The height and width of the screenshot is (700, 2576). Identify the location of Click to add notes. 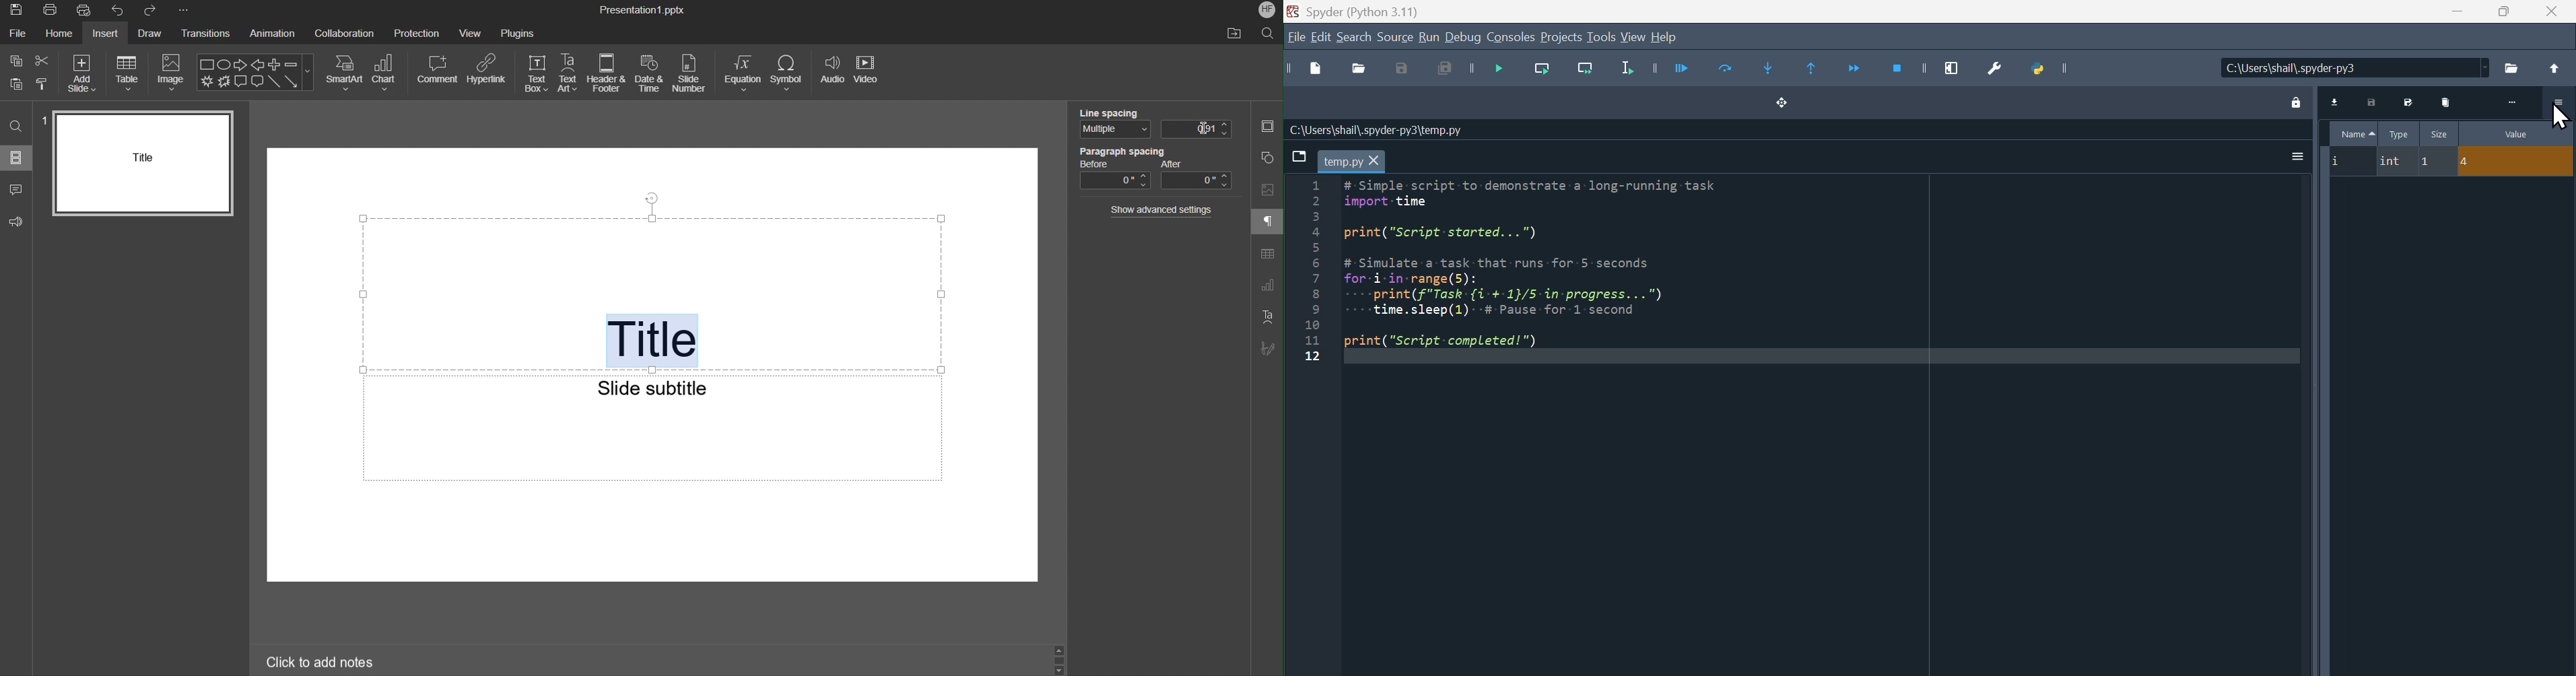
(321, 661).